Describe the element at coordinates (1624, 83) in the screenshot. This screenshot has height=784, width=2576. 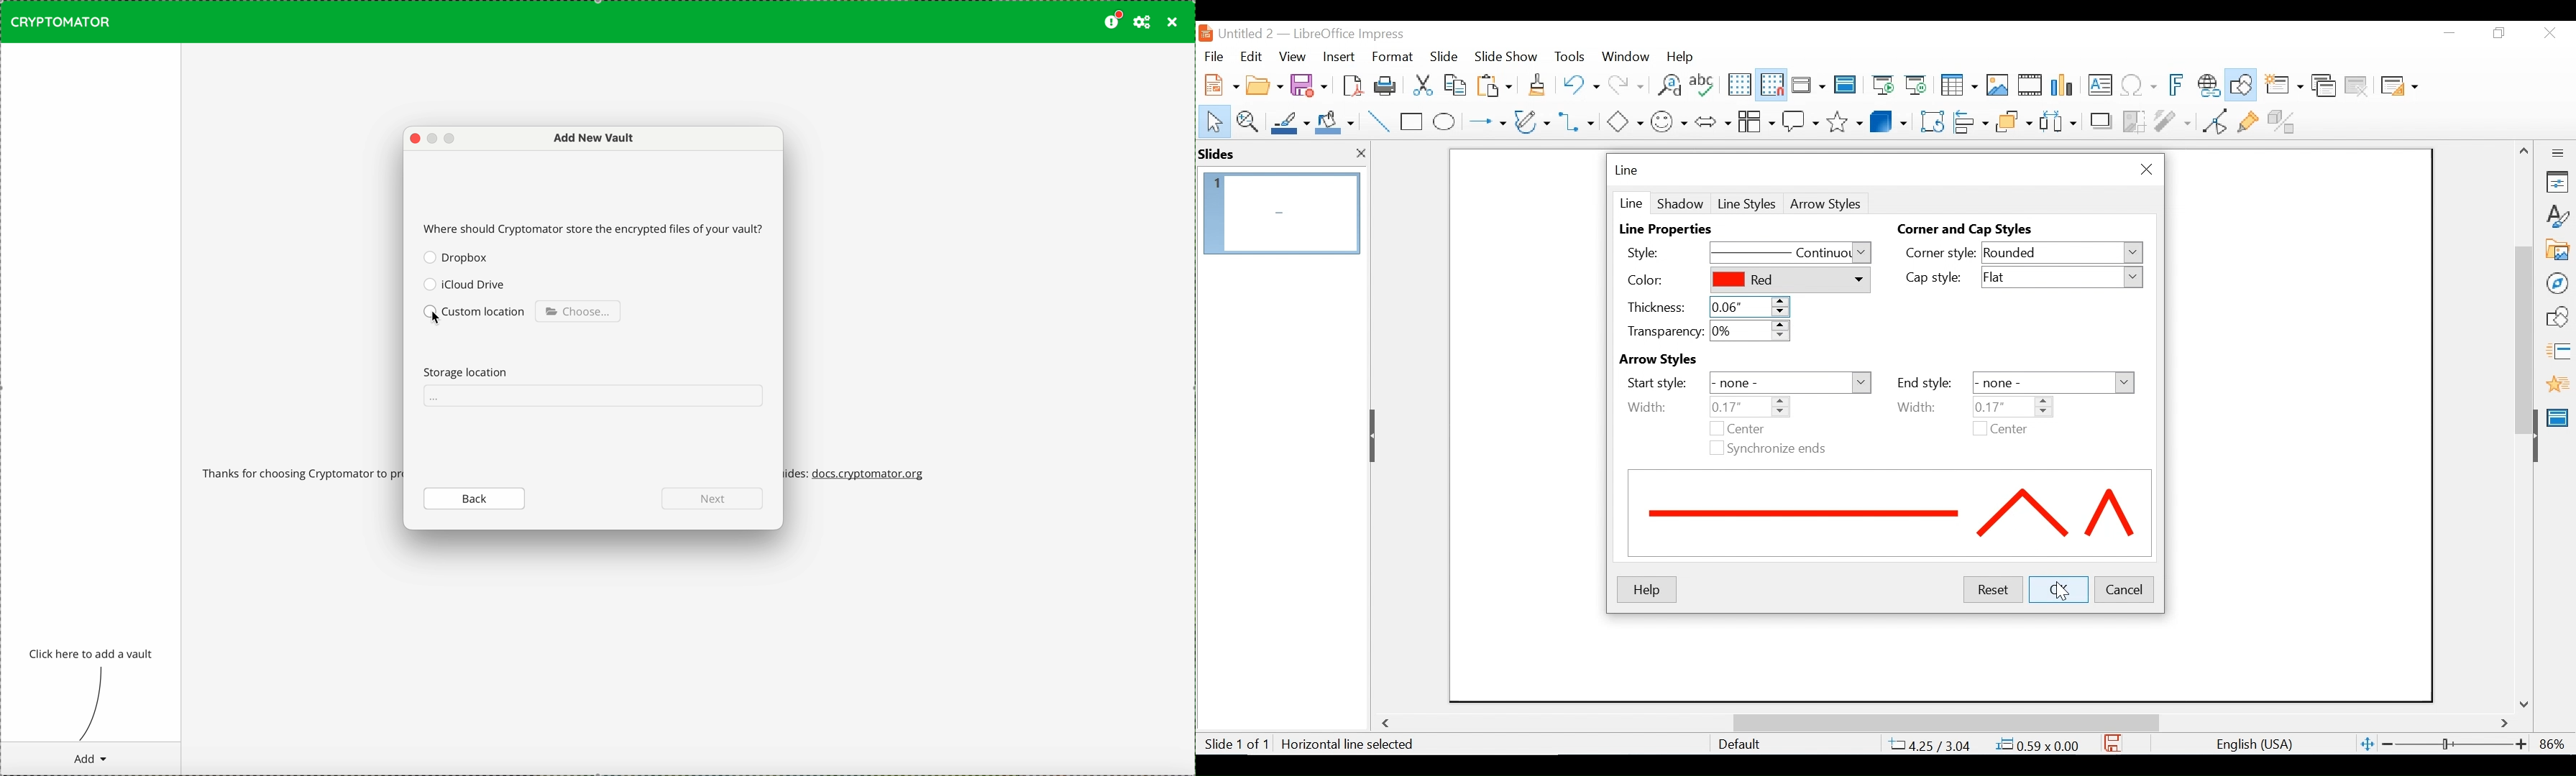
I see `Redo` at that location.